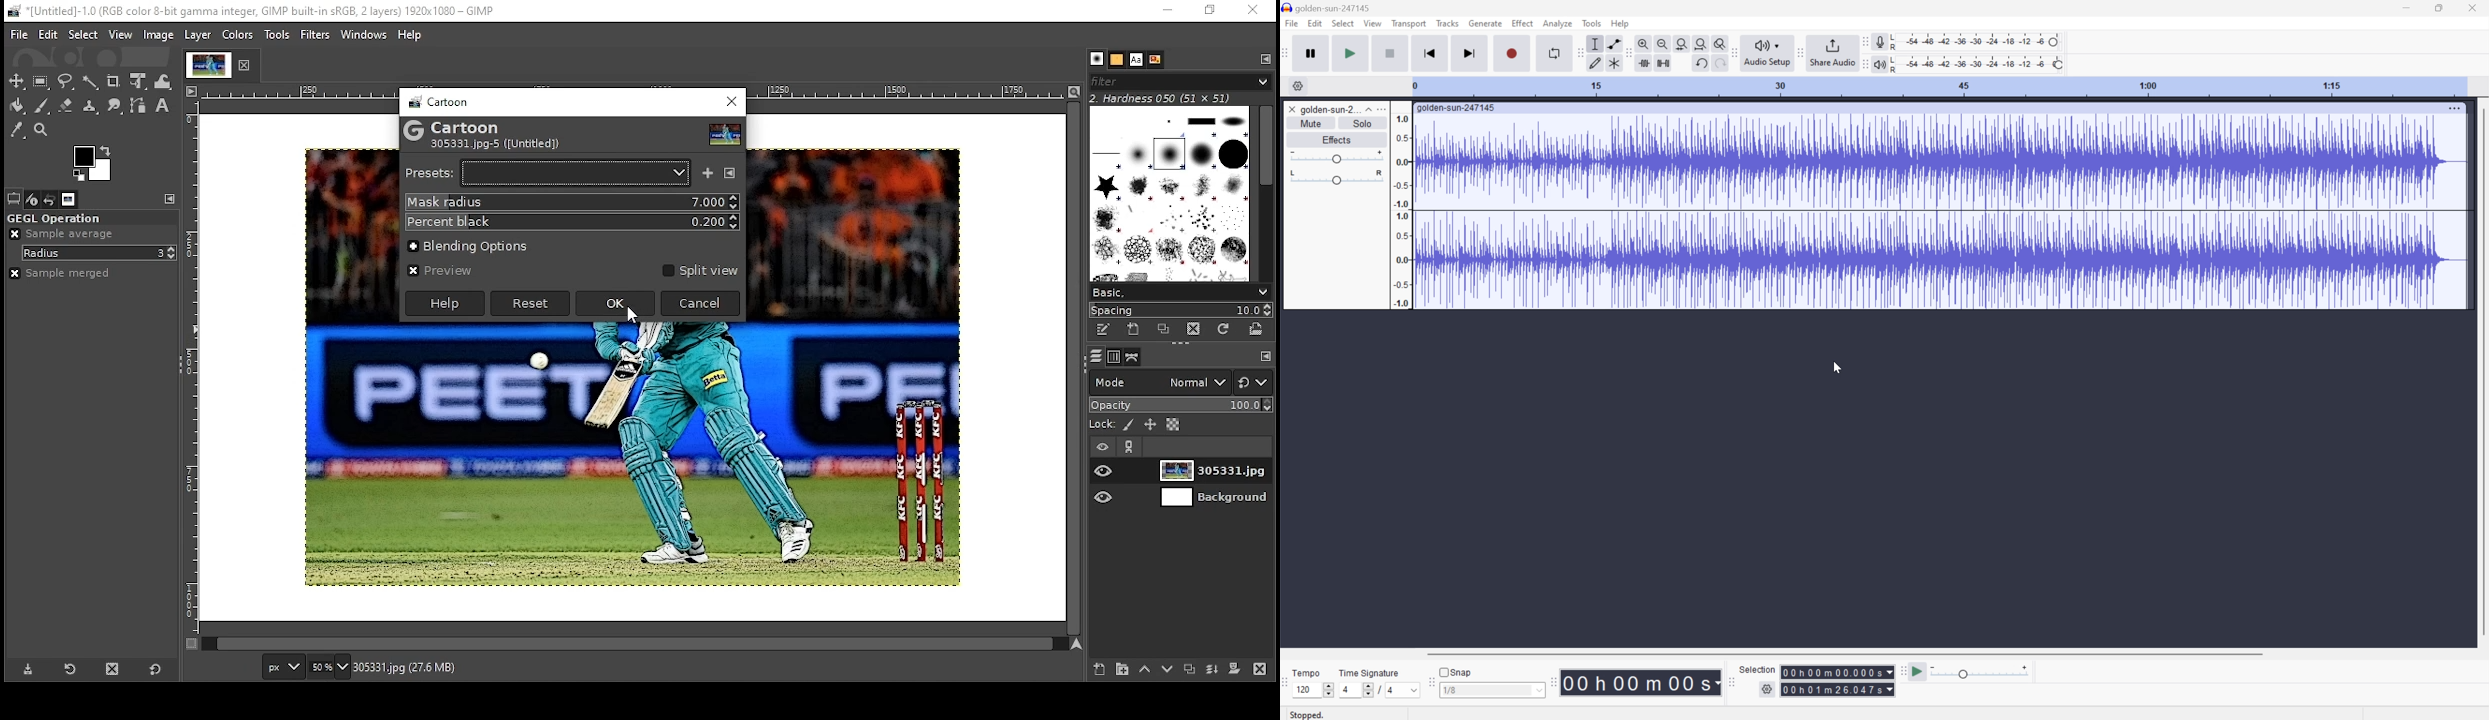  What do you see at coordinates (1288, 51) in the screenshot?
I see `Audacity transport toolbar` at bounding box center [1288, 51].